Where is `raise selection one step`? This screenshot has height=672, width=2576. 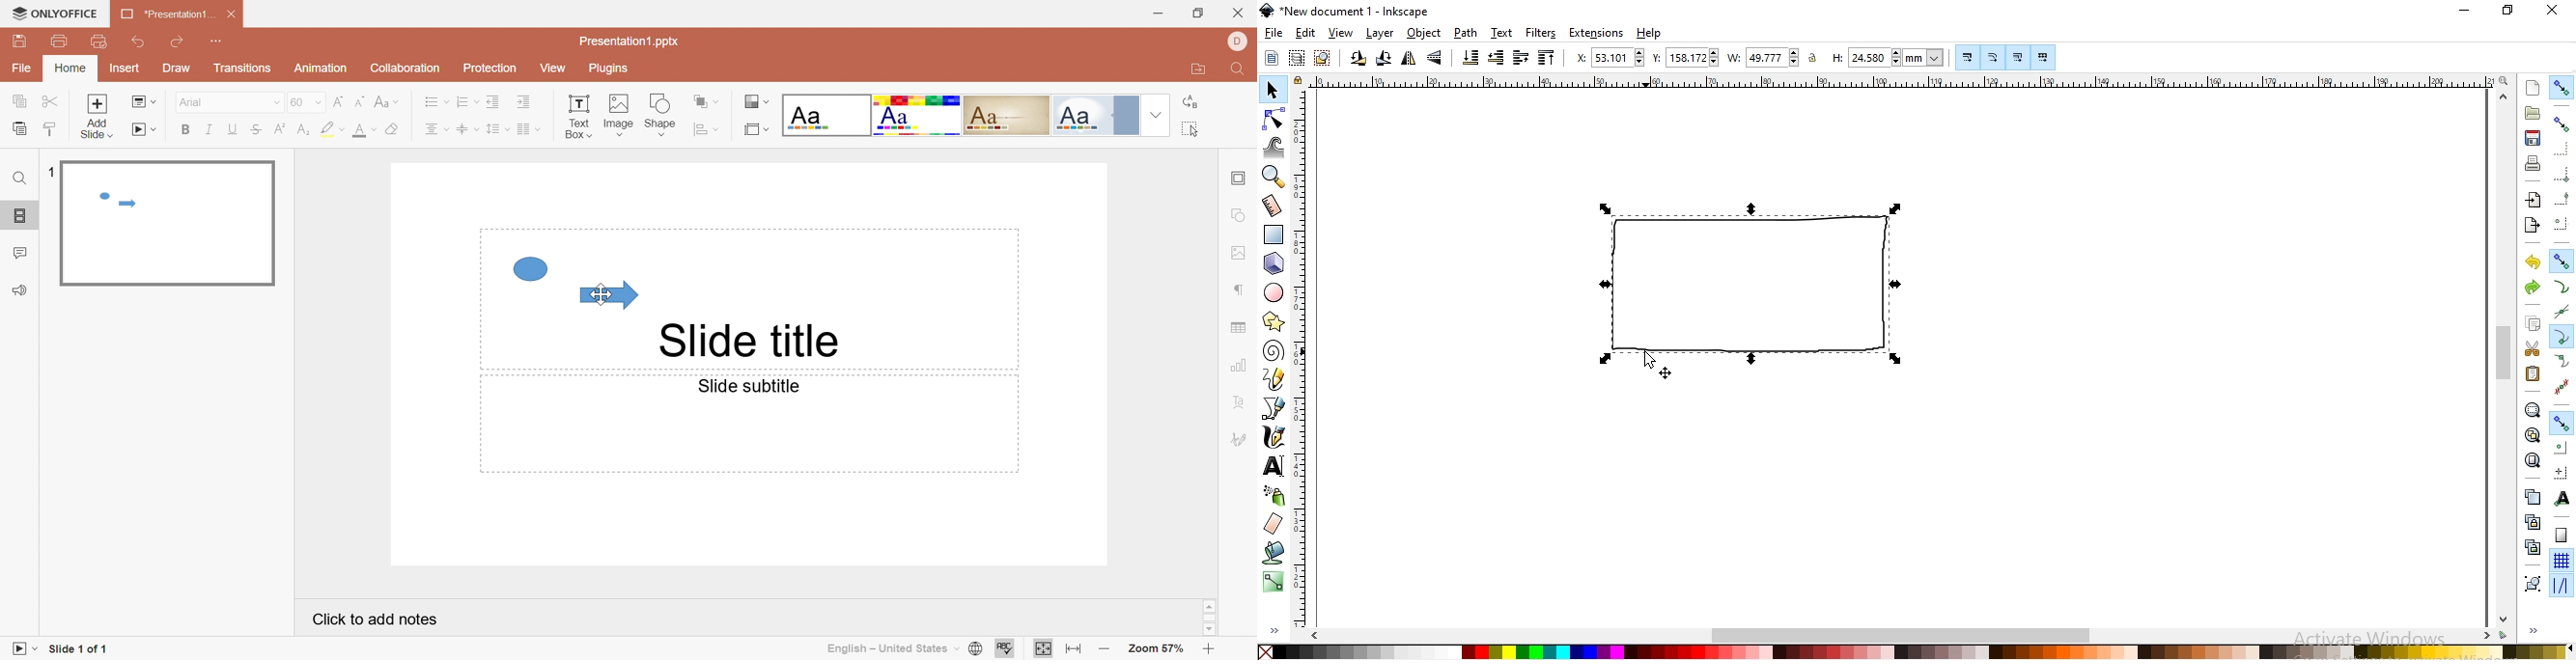 raise selection one step is located at coordinates (1520, 56).